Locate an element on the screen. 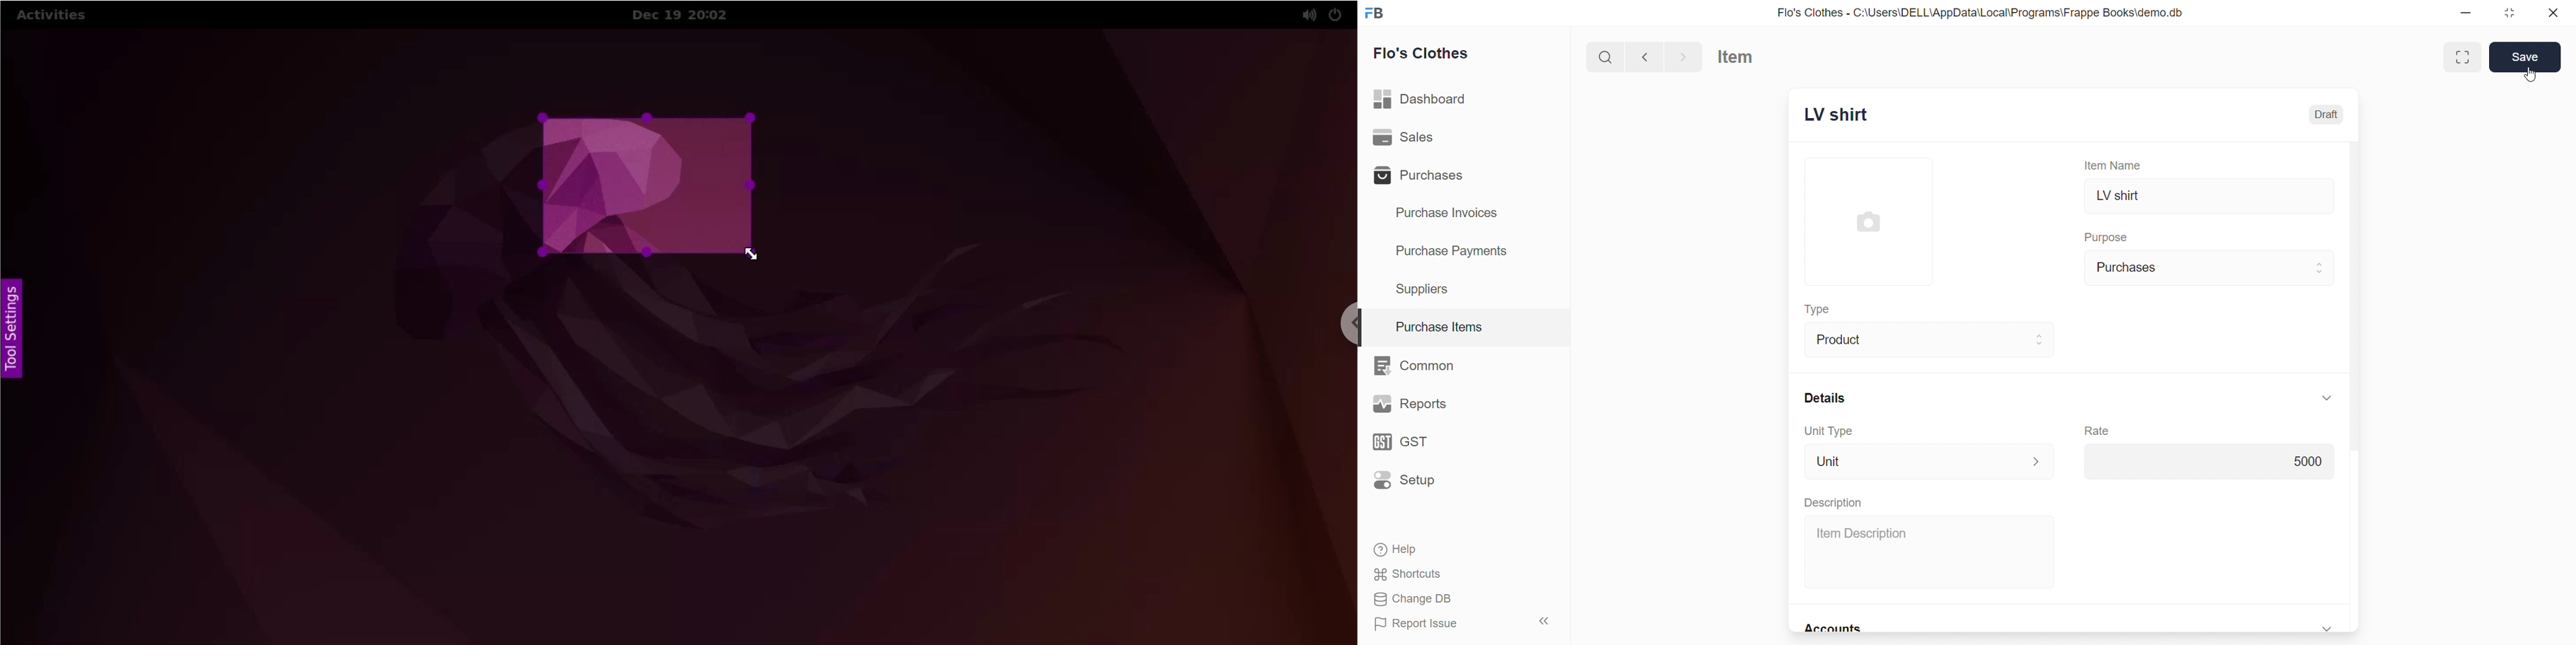 Image resolution: width=2576 pixels, height=672 pixels. minimize is located at coordinates (2471, 13).